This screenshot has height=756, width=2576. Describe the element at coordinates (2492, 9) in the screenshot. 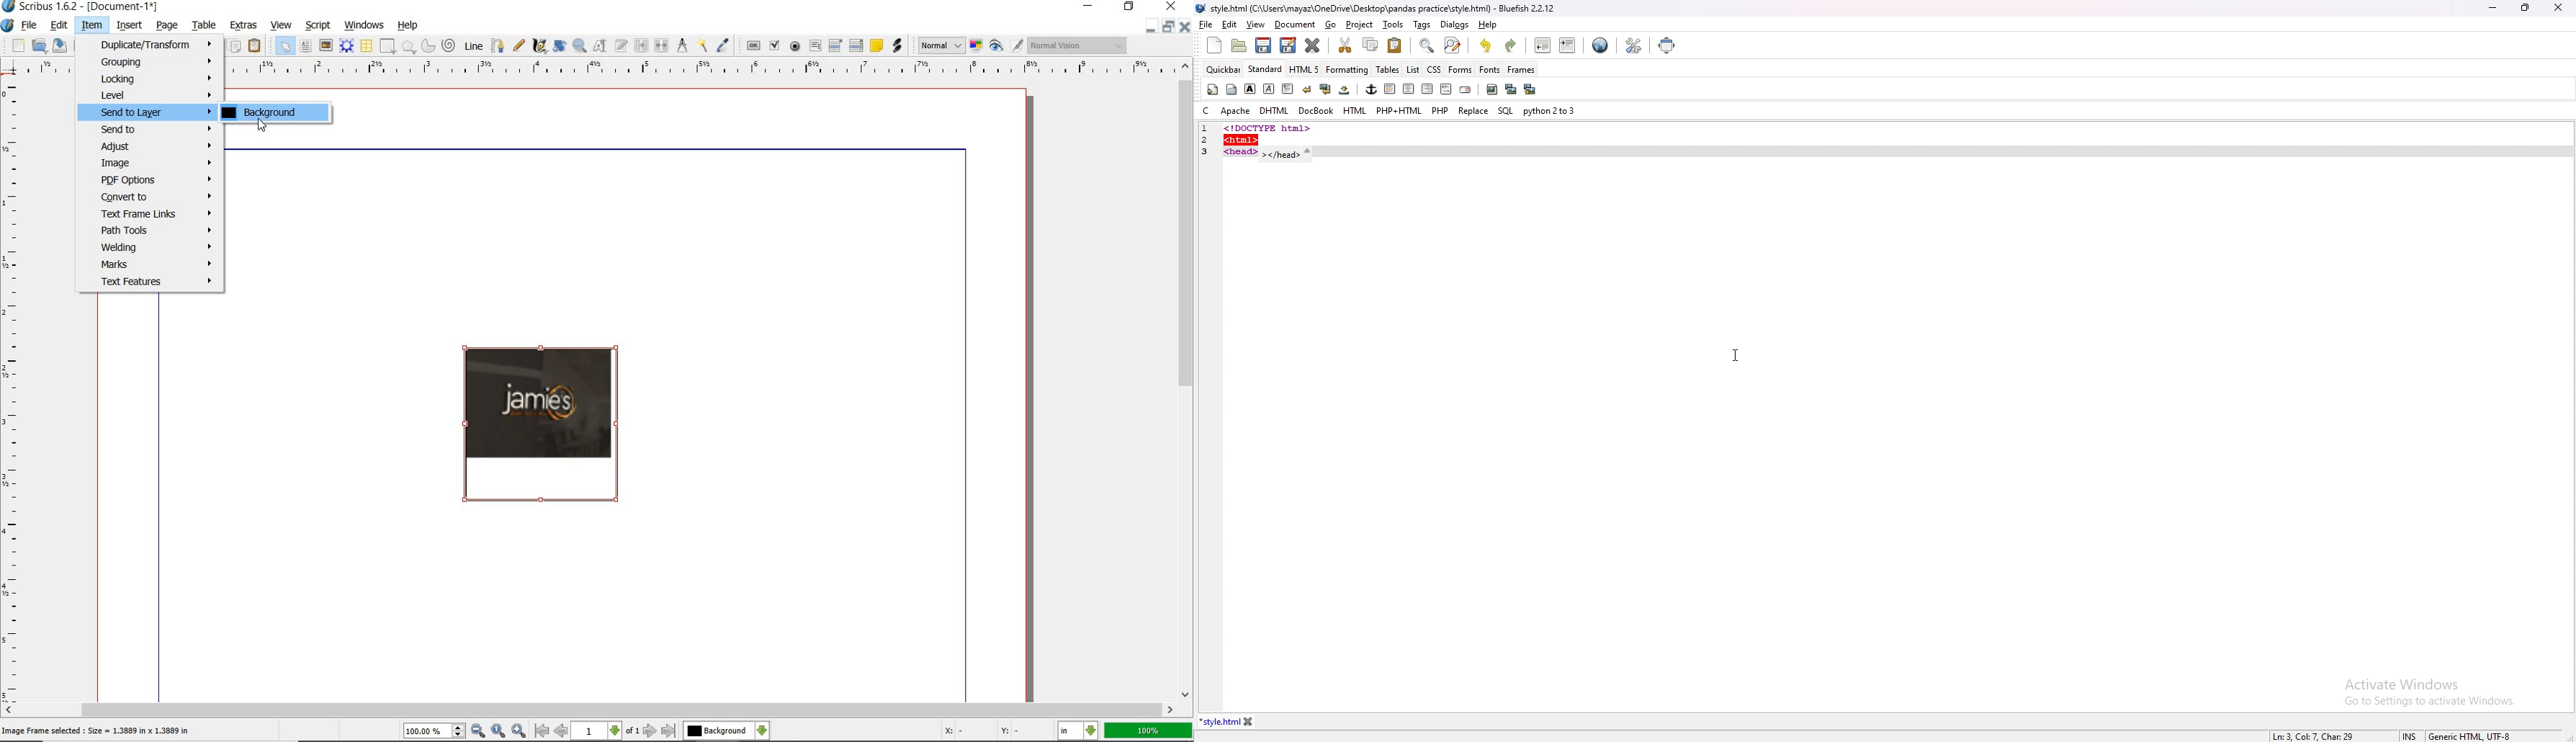

I see `minimize` at that location.